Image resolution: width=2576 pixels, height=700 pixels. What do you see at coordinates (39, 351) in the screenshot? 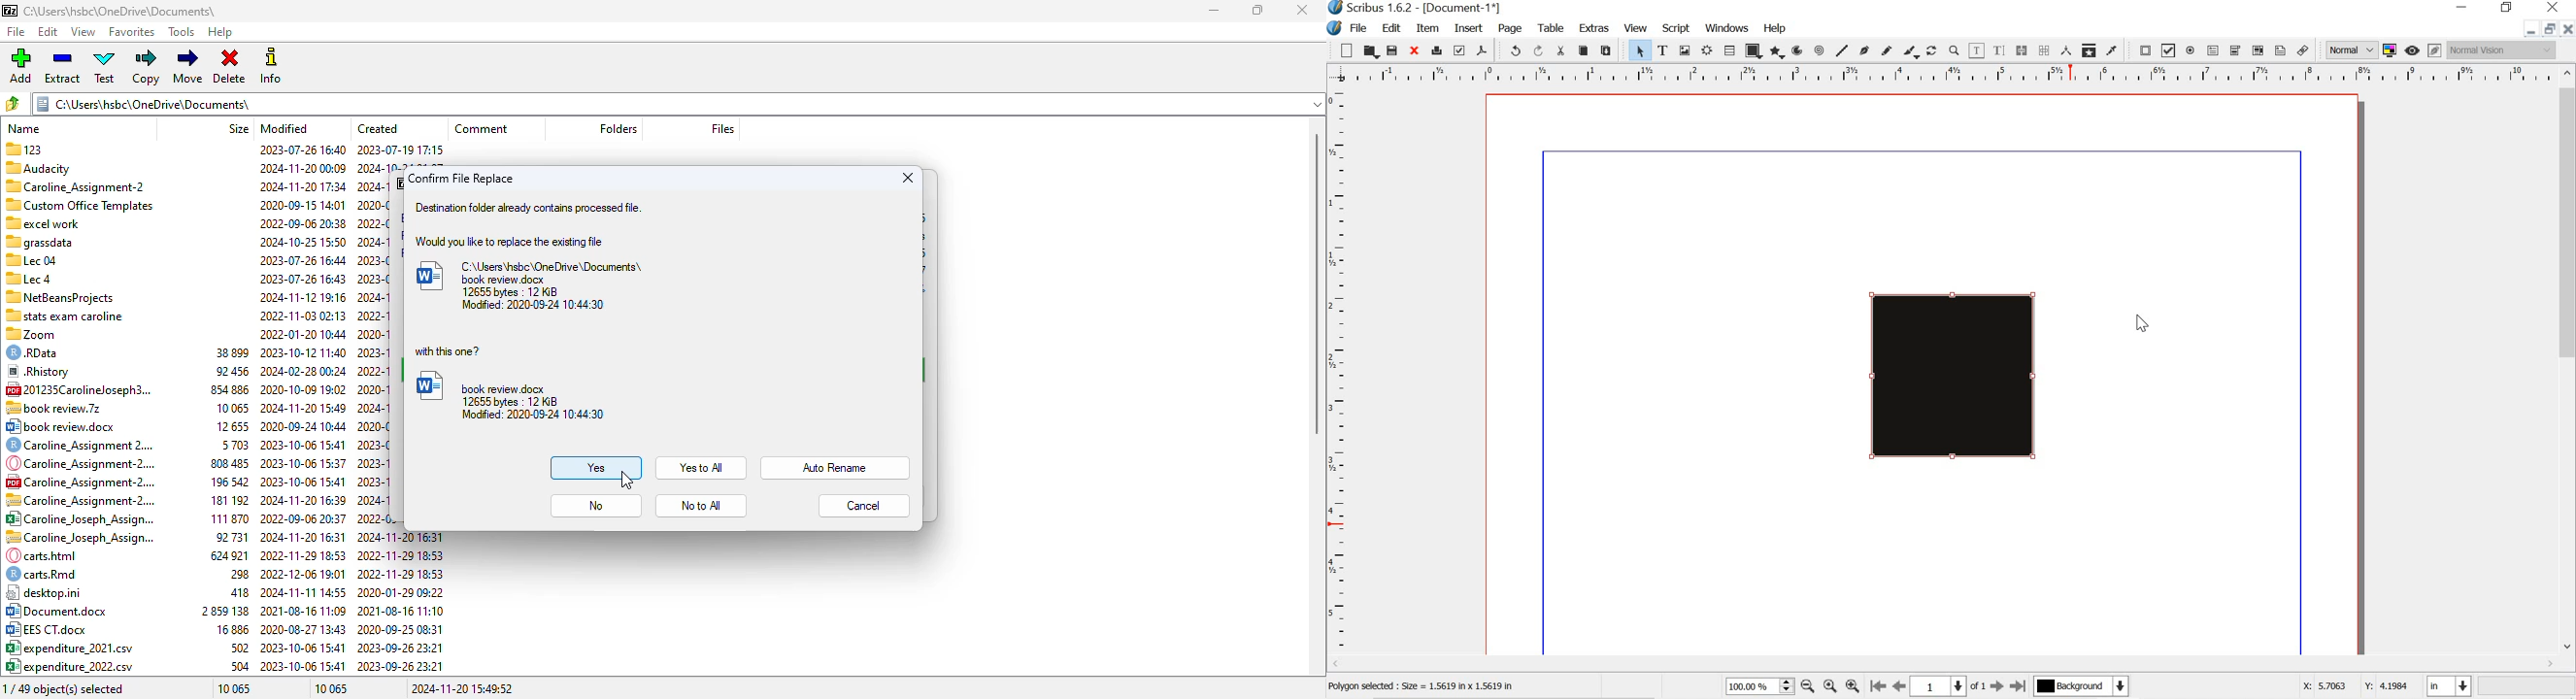
I see `© RData` at bounding box center [39, 351].